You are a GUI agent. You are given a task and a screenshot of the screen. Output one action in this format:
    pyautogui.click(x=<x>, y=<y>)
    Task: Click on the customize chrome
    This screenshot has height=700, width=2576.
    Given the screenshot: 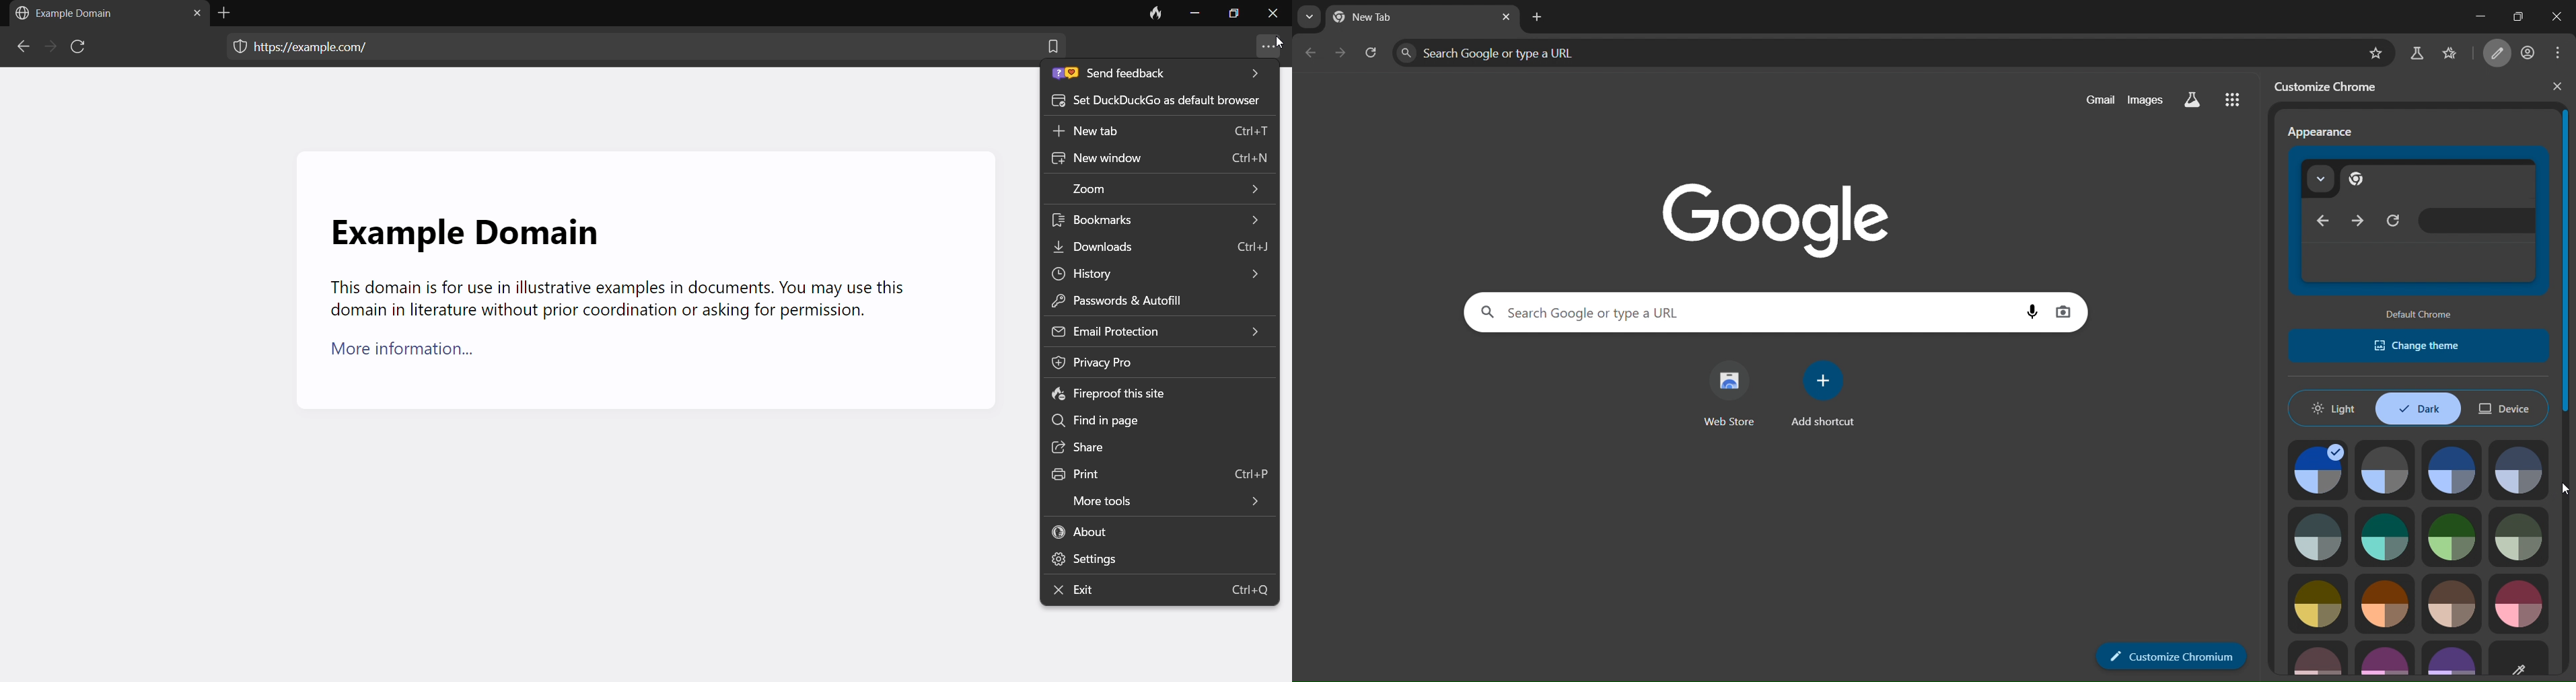 What is the action you would take?
    pyautogui.click(x=2336, y=86)
    